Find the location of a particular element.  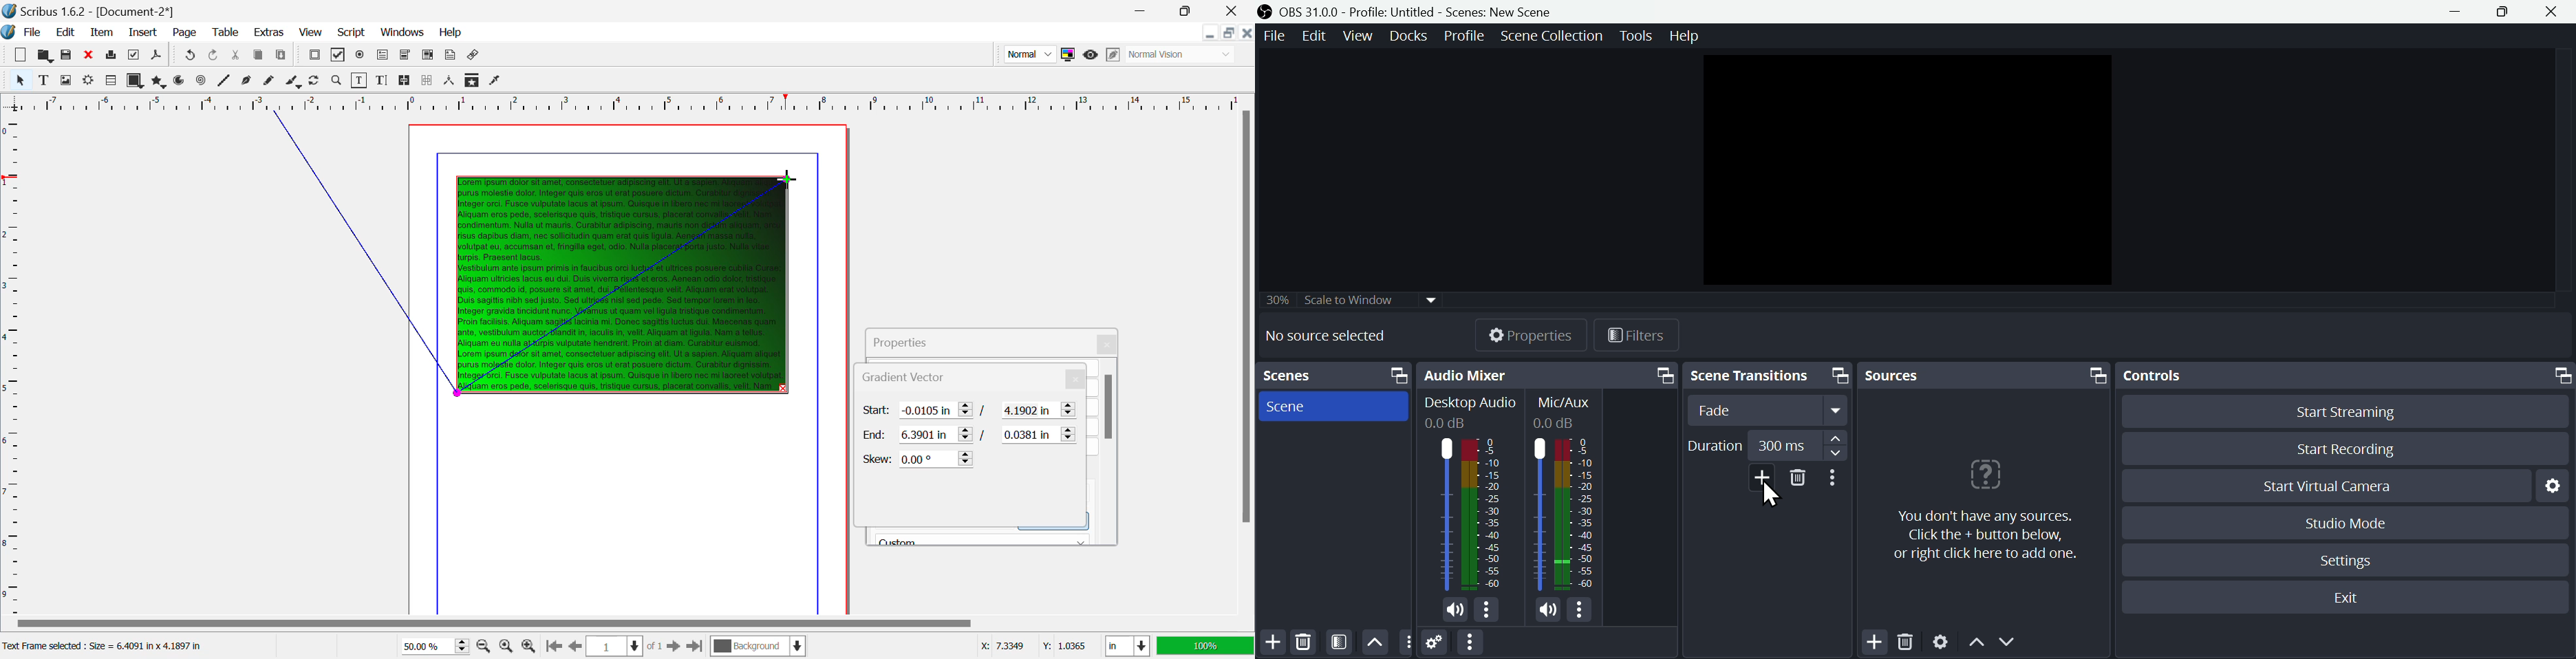

Exit is located at coordinates (2349, 599).